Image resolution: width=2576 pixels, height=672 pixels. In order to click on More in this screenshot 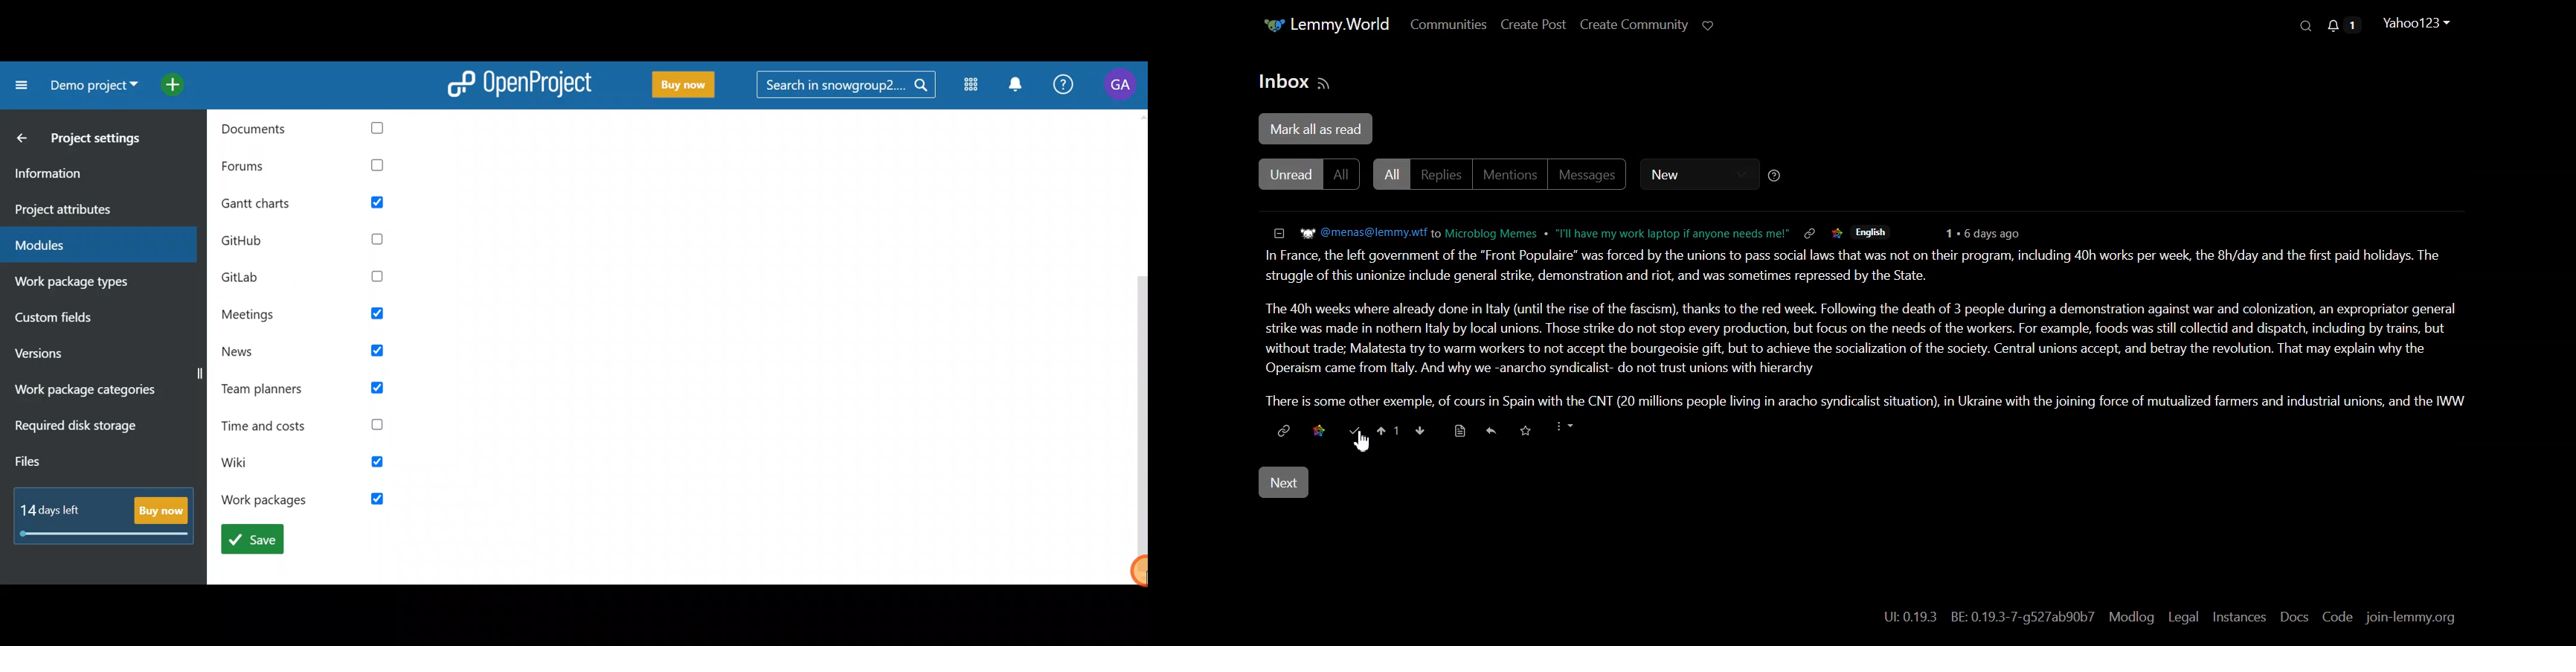, I will do `click(1565, 426)`.